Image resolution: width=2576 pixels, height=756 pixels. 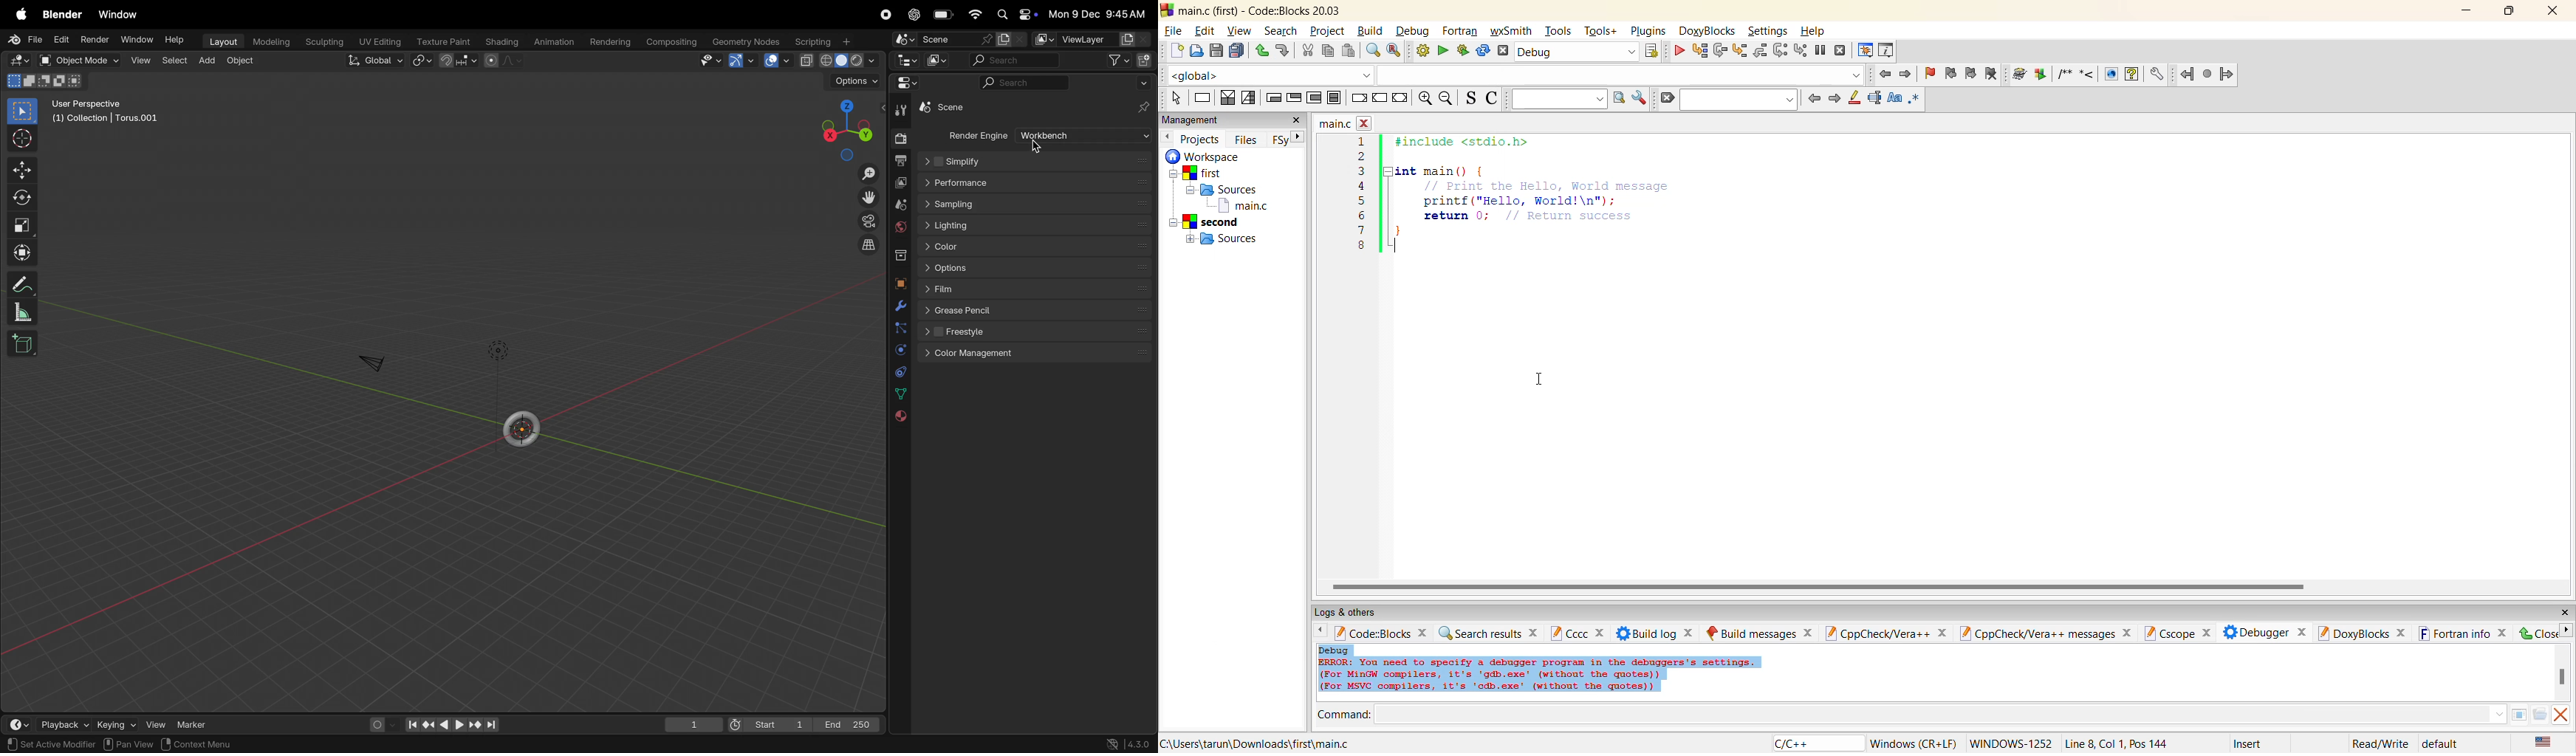 What do you see at coordinates (1511, 31) in the screenshot?
I see `wxsmith` at bounding box center [1511, 31].